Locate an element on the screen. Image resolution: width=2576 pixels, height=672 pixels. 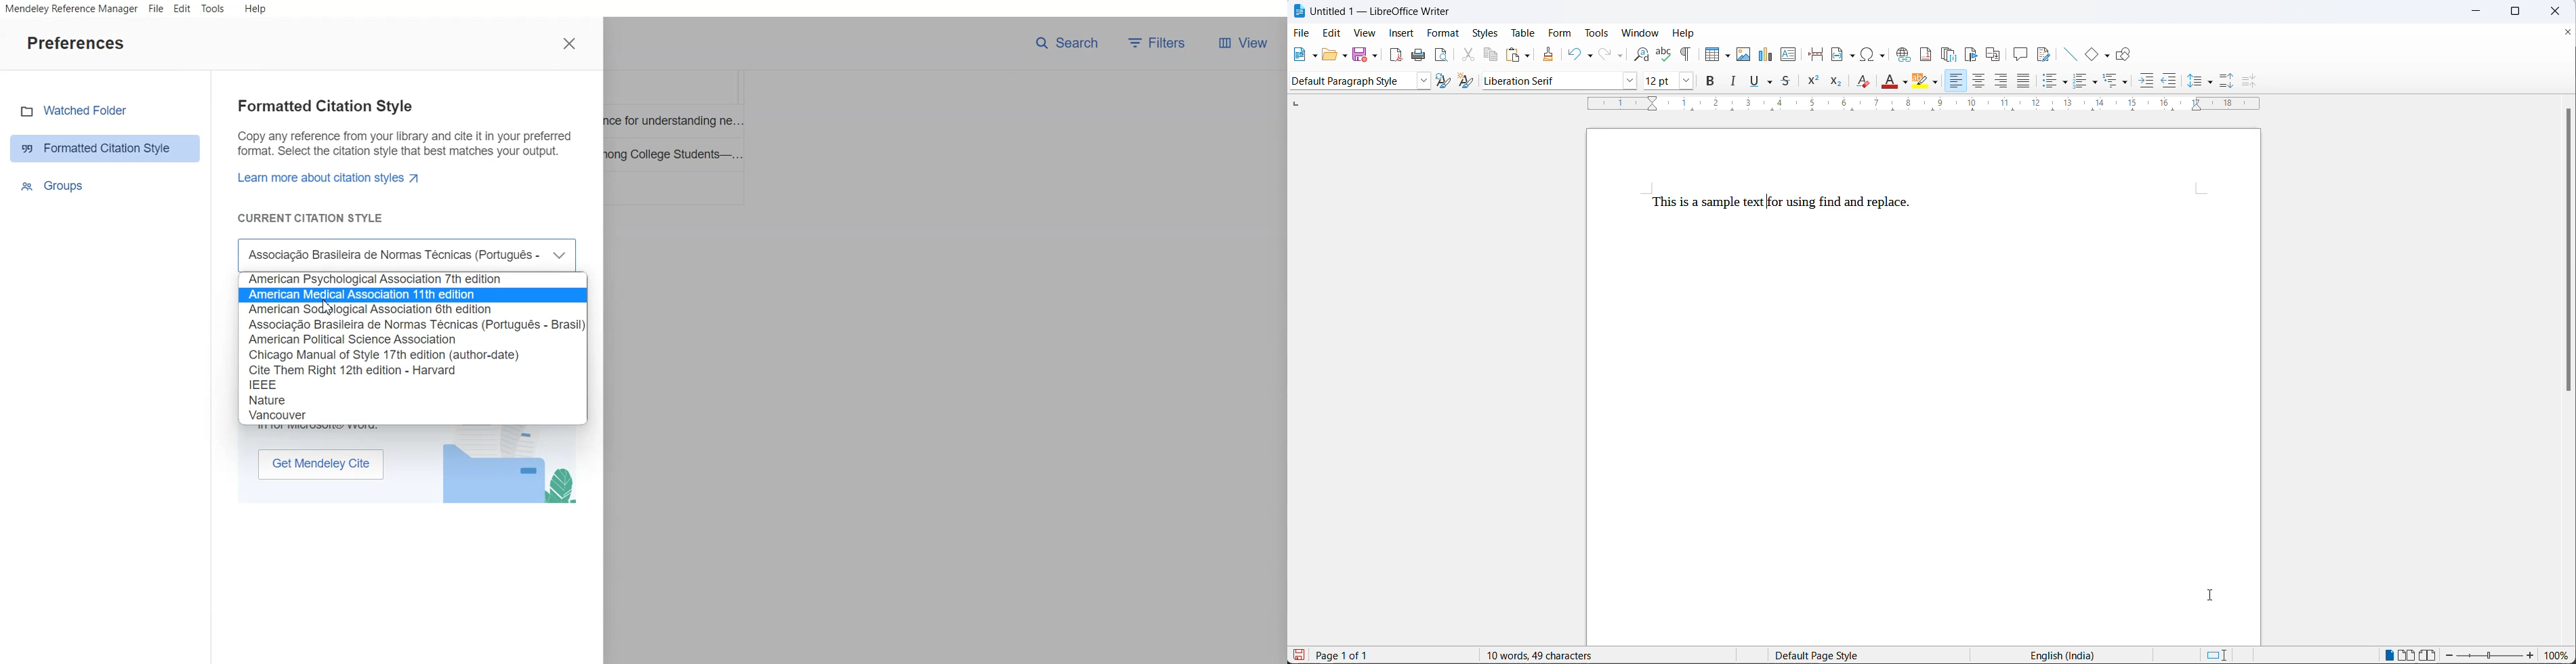
save is located at coordinates (1299, 655).